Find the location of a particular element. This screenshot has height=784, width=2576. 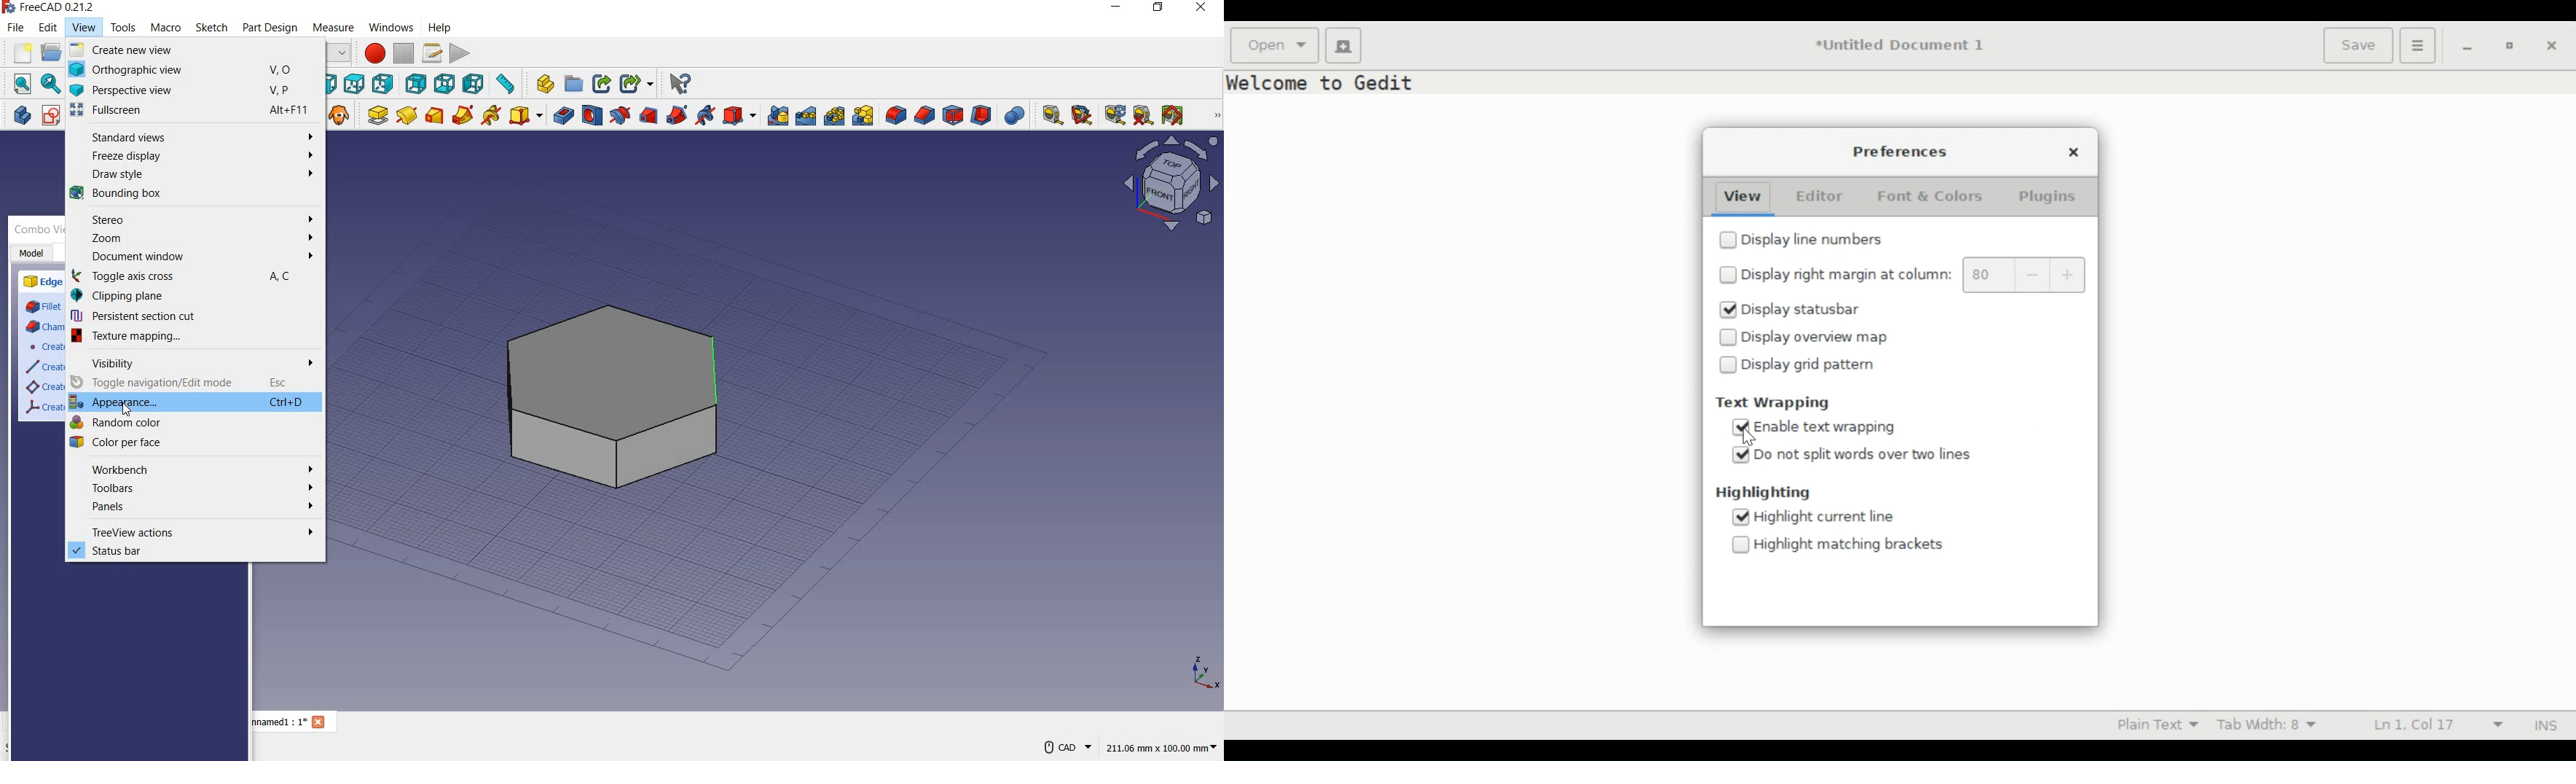

create part is located at coordinates (541, 84).